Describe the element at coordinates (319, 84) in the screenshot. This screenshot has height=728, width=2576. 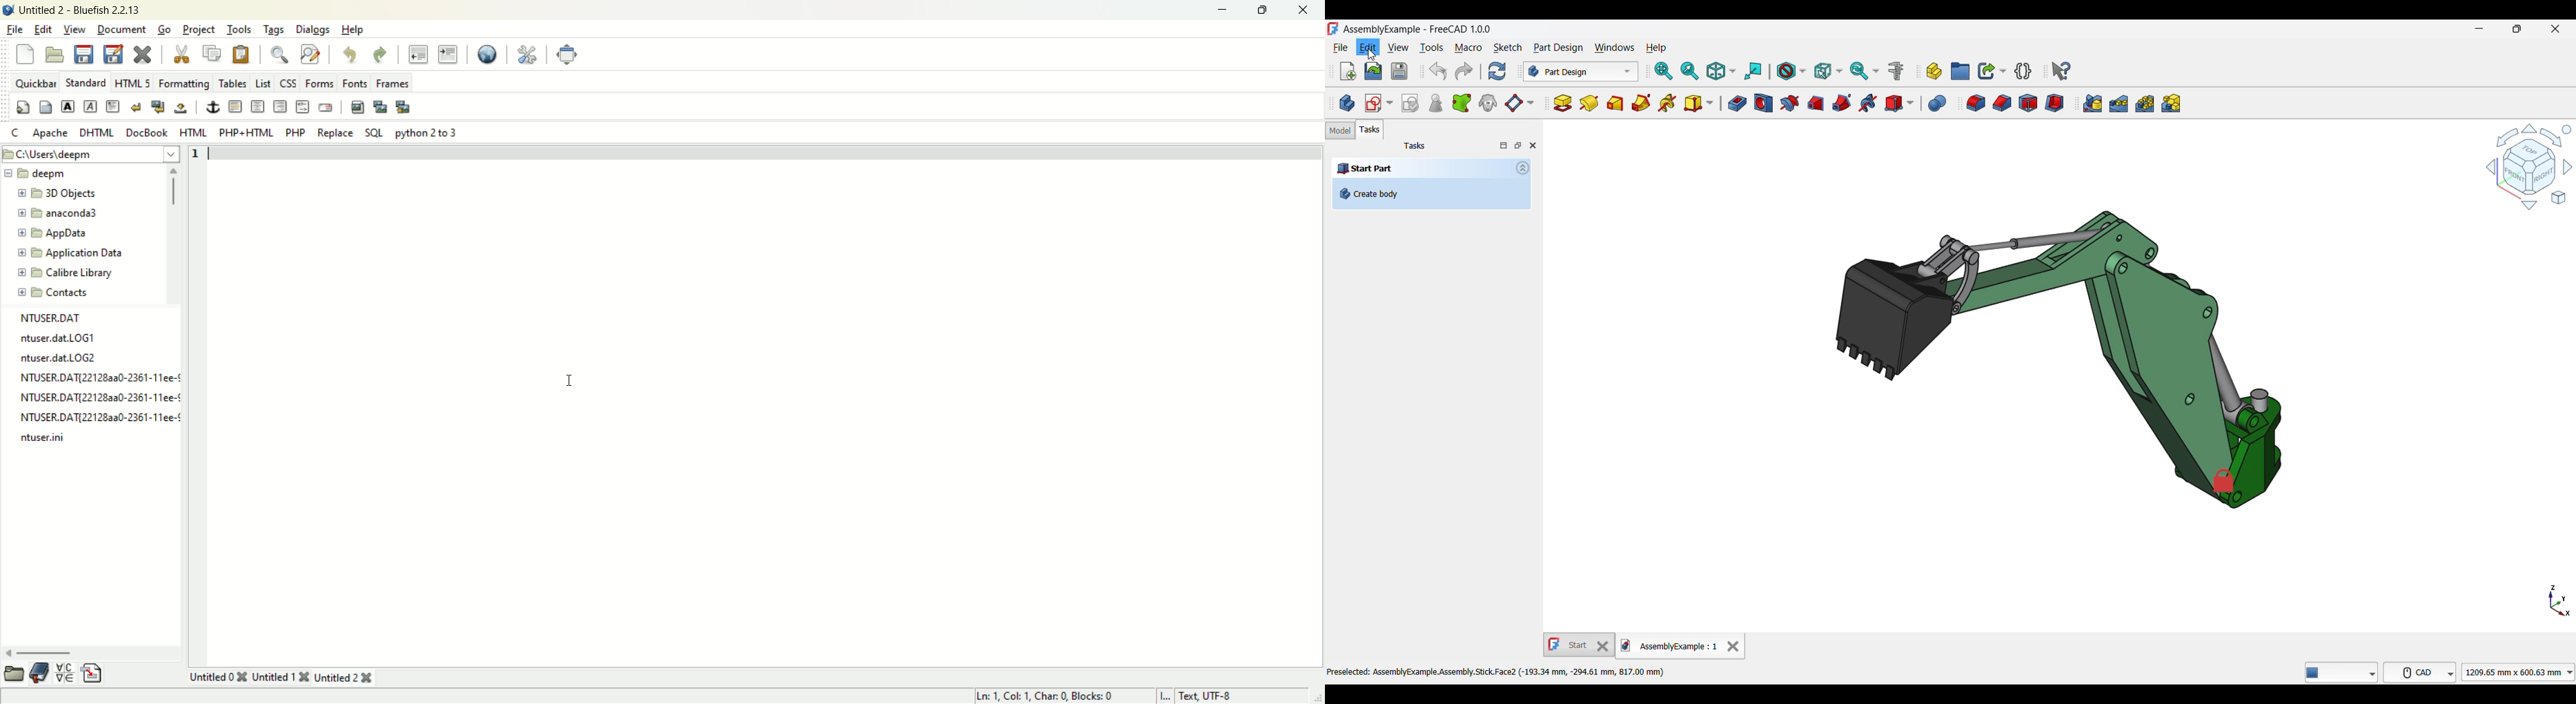
I see `forms` at that location.